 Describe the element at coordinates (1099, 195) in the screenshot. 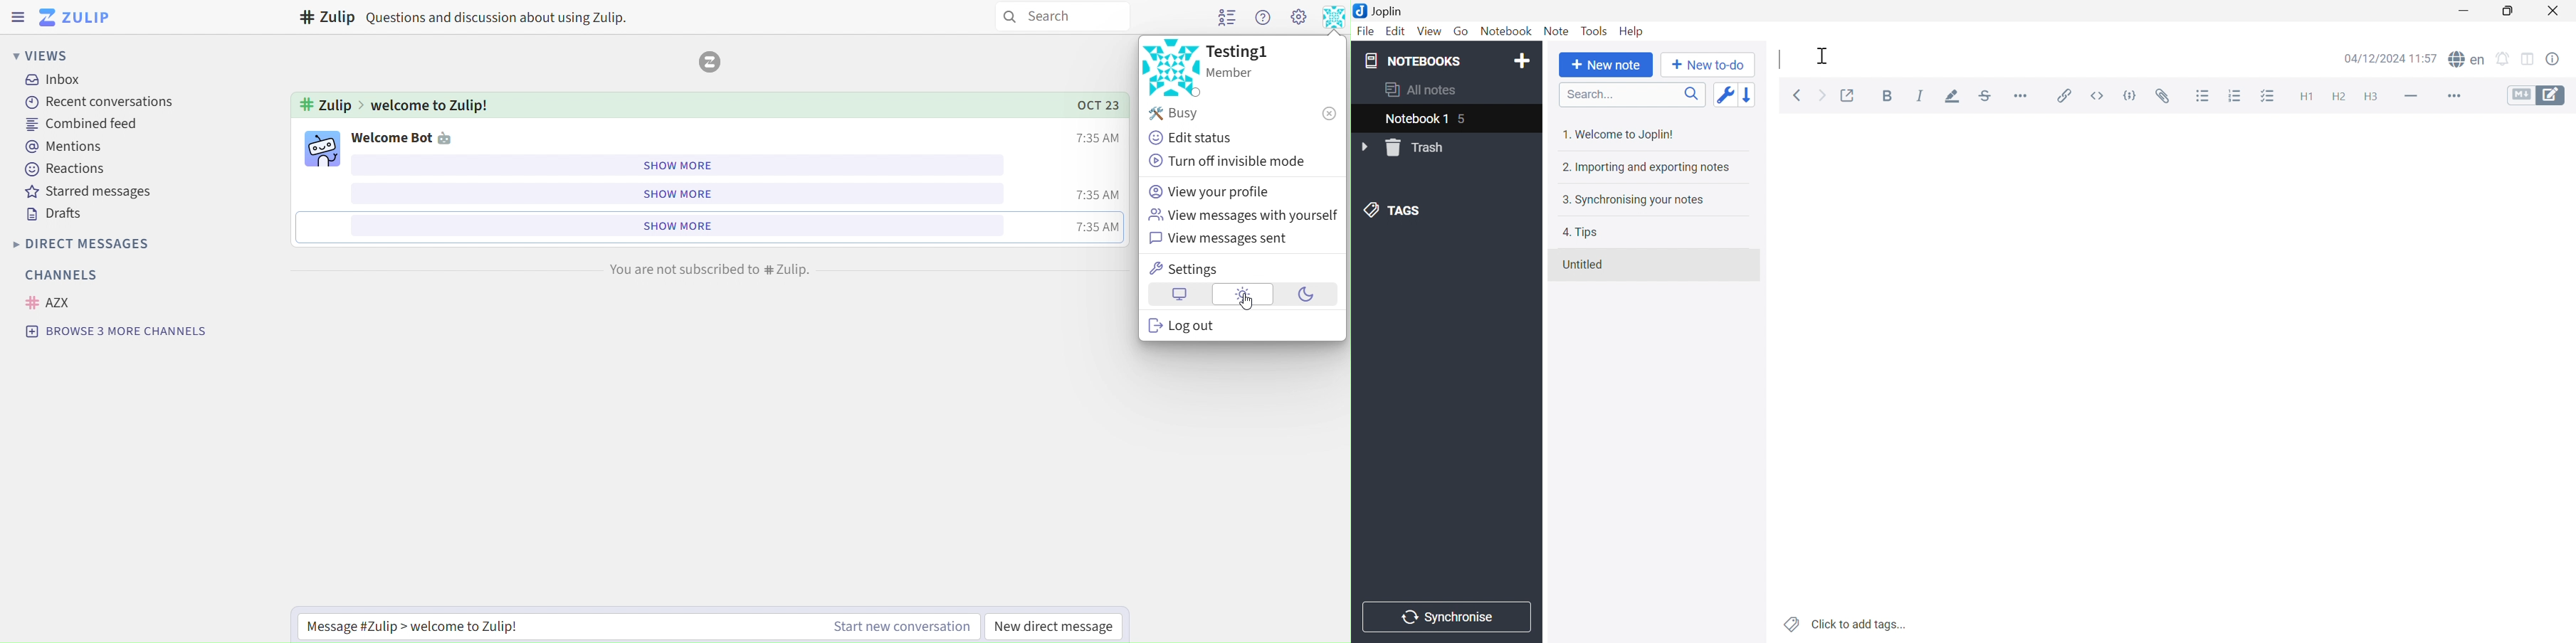

I see `time` at that location.